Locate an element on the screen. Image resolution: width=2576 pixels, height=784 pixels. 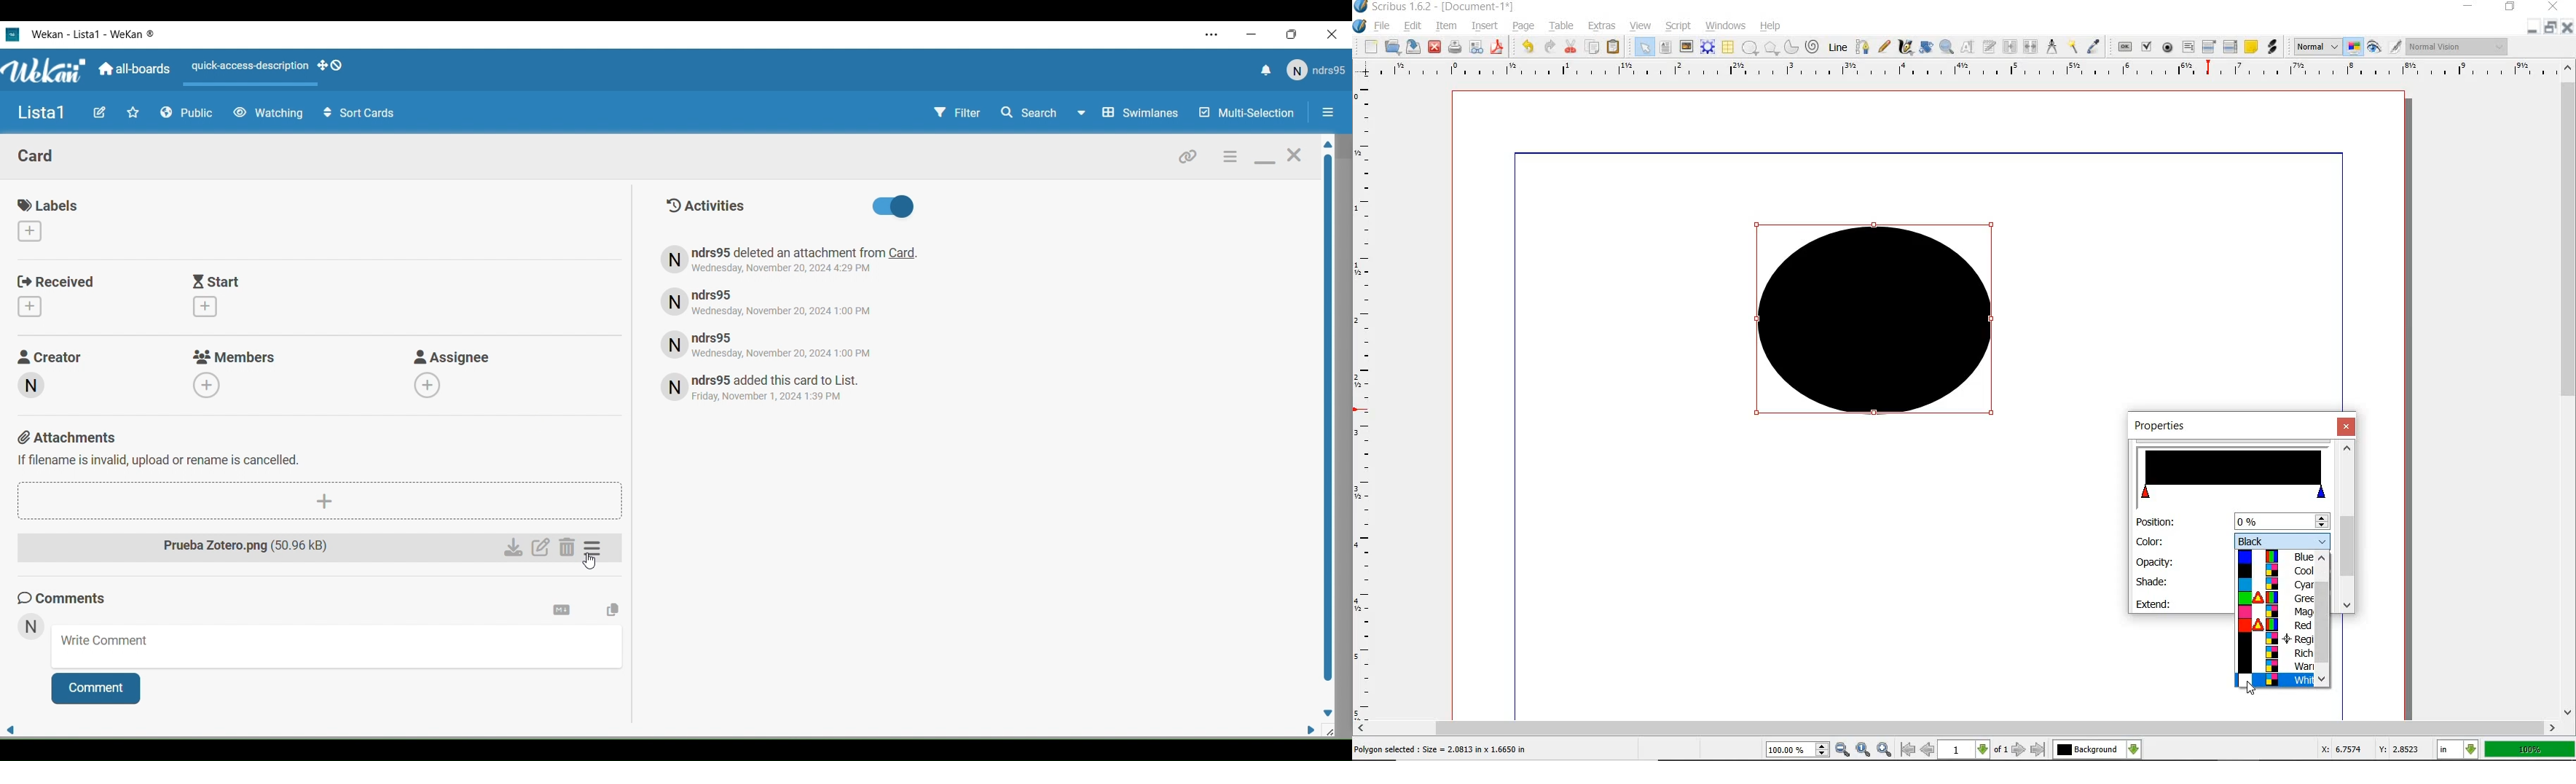
scroll up is located at coordinates (2322, 561).